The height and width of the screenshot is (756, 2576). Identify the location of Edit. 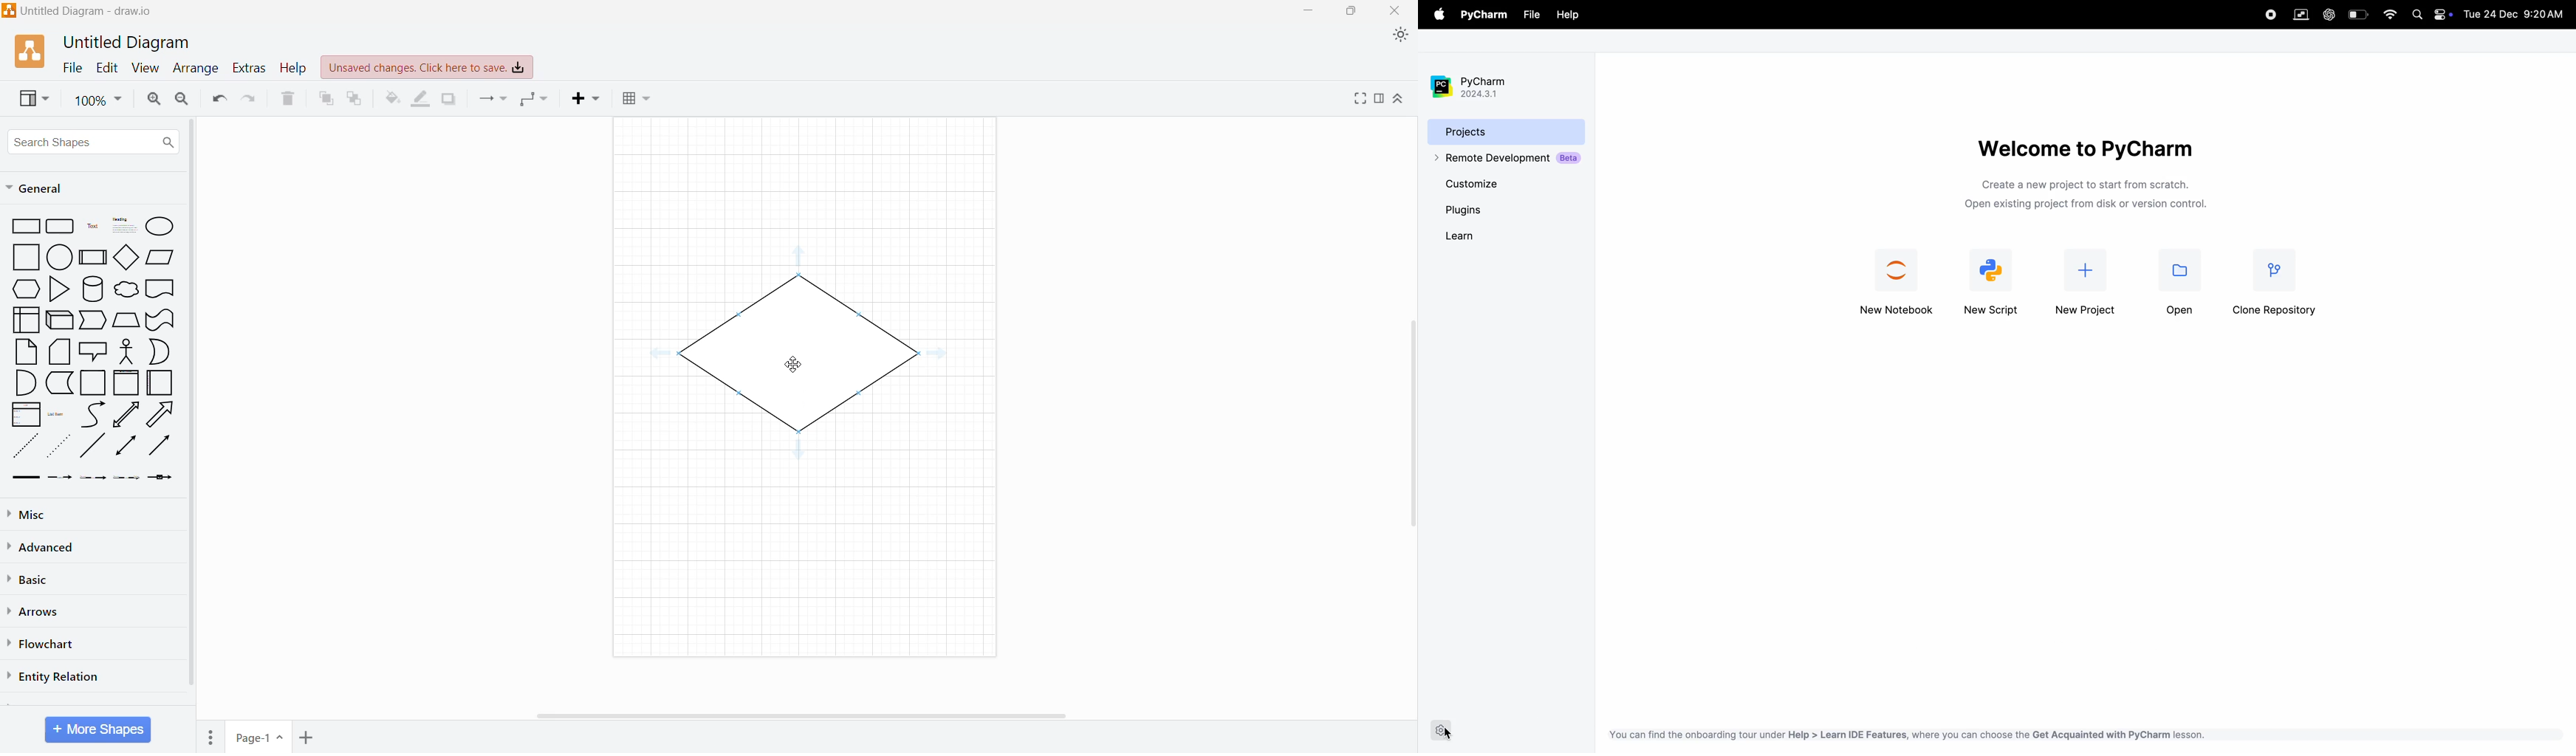
(107, 69).